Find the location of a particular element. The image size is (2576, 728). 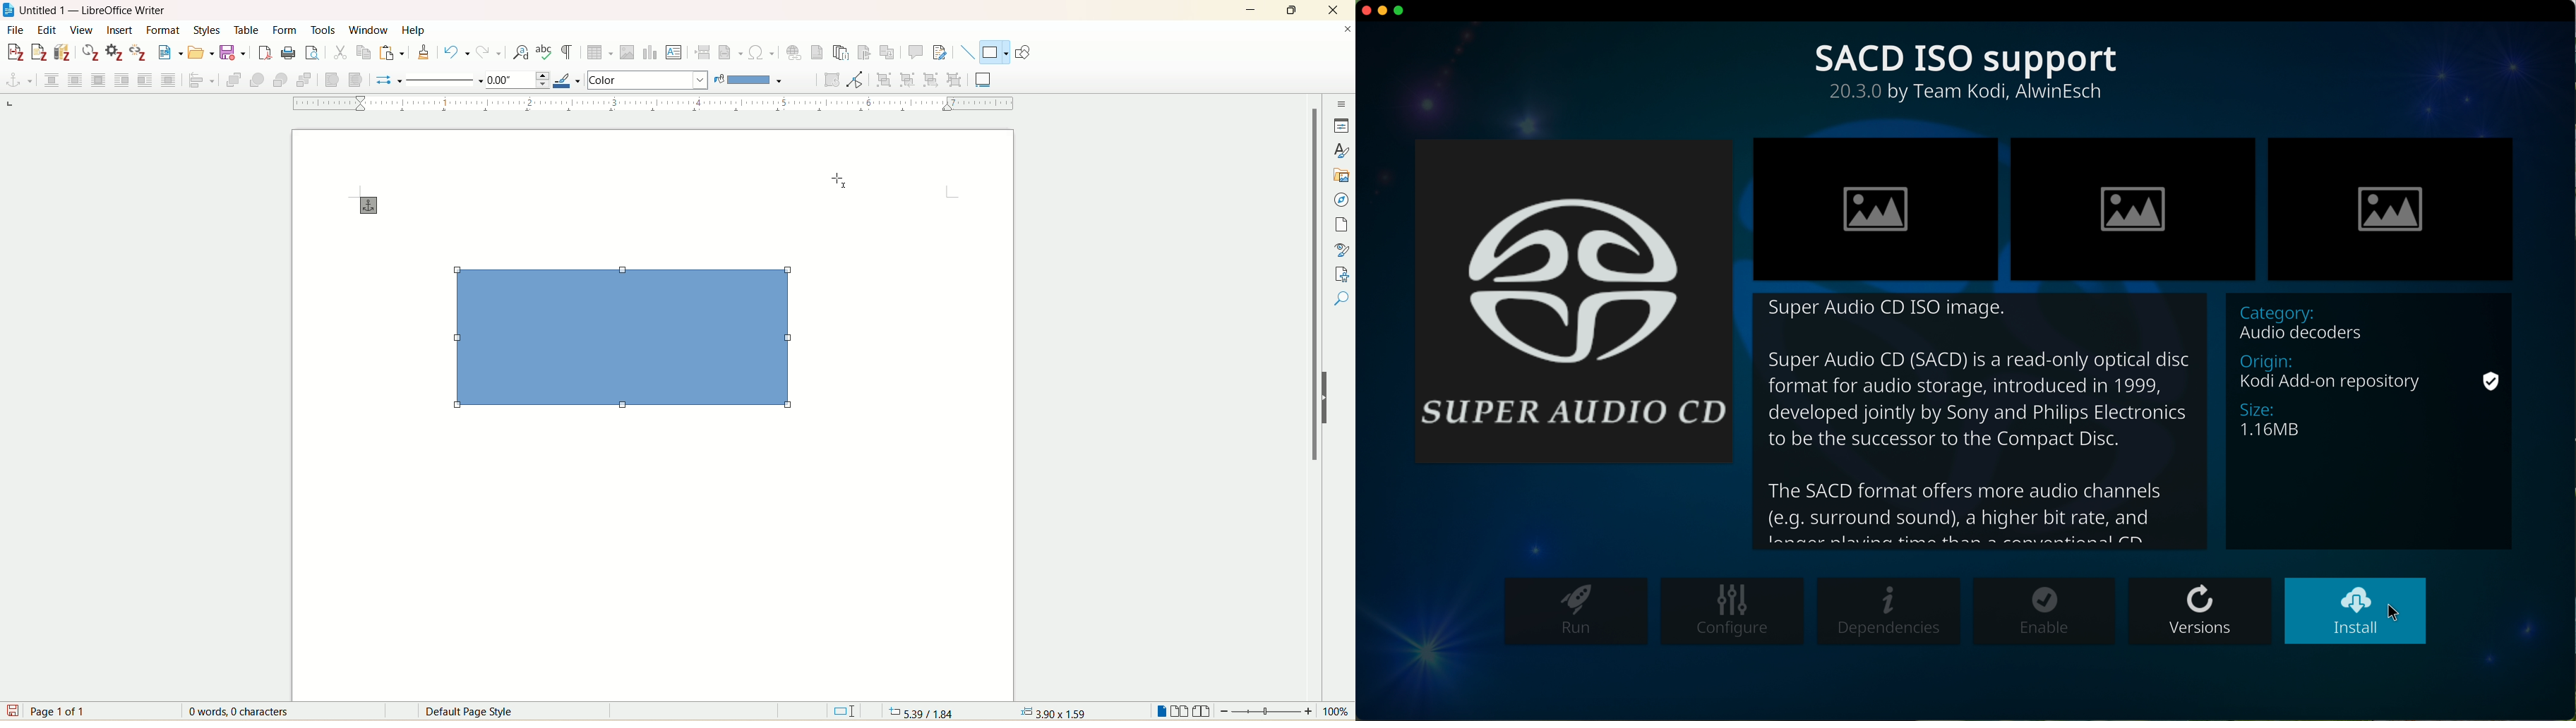

page 1 of 1 is located at coordinates (61, 710).